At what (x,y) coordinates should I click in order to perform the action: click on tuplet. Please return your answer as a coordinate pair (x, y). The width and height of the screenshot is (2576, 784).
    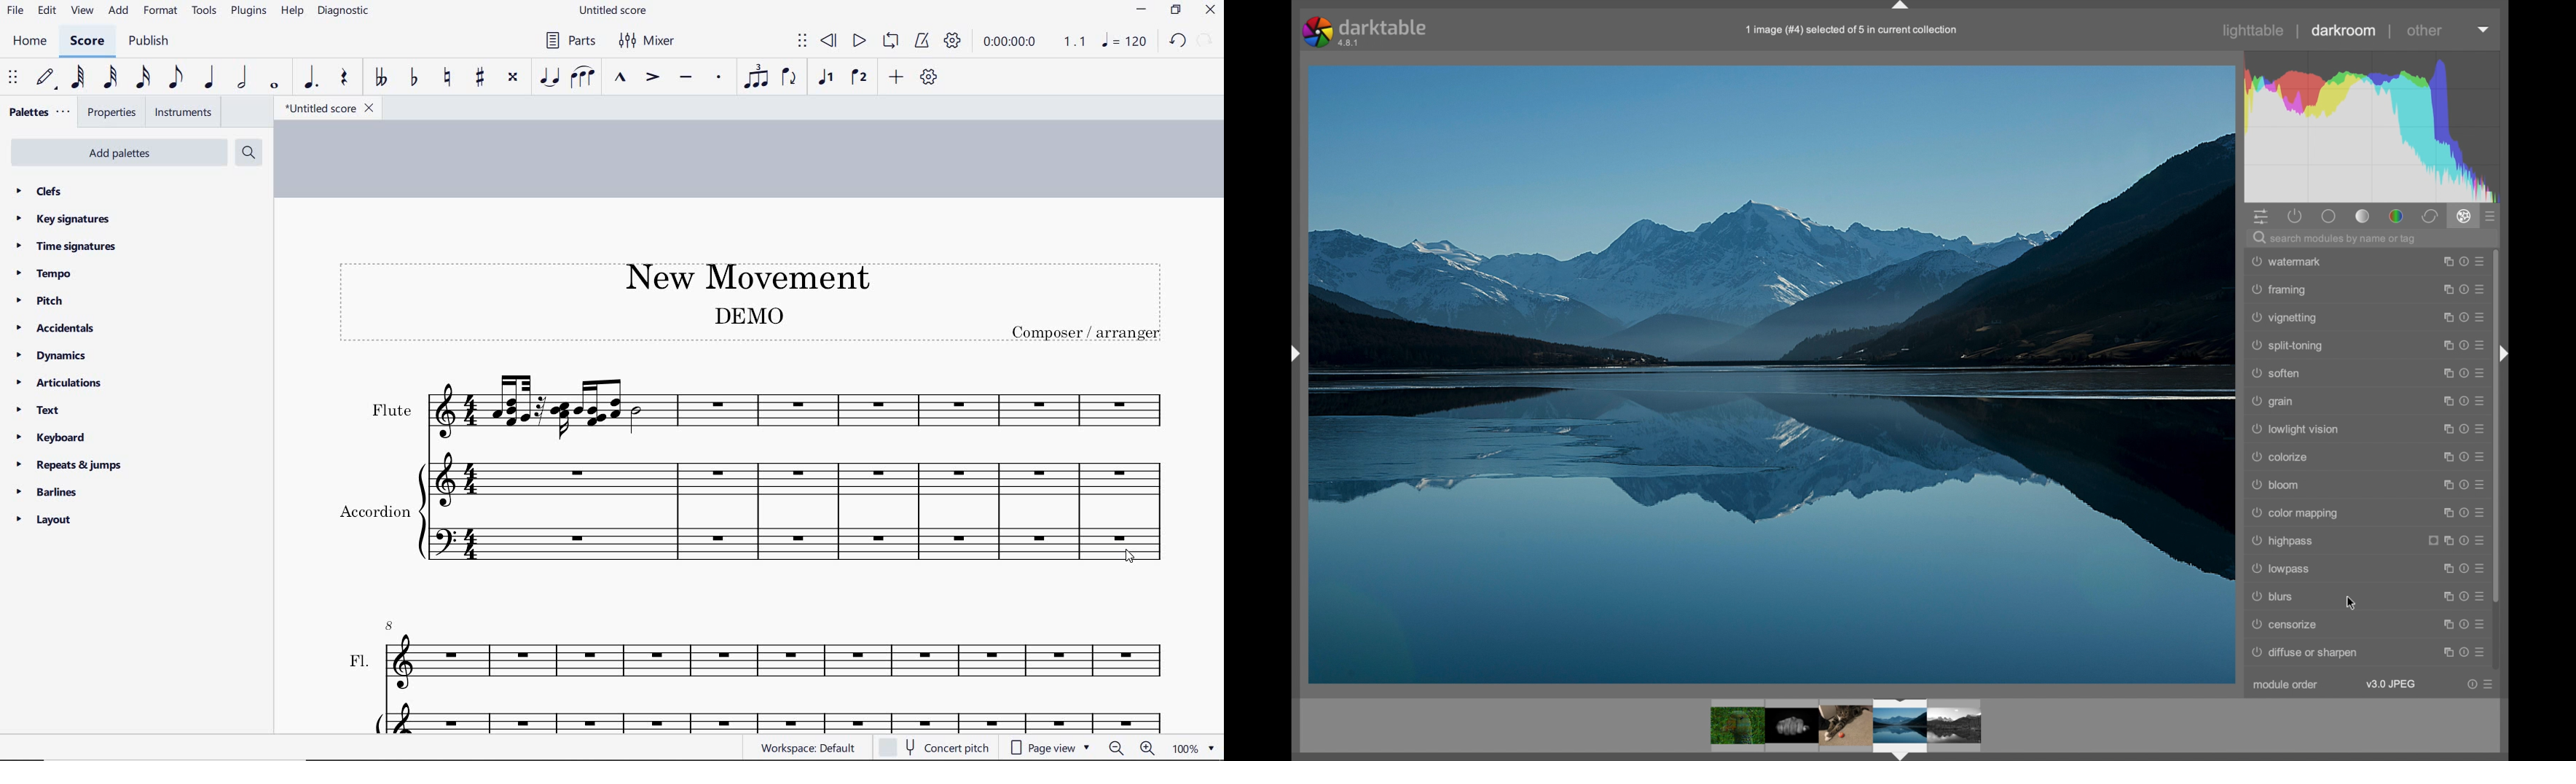
    Looking at the image, I should click on (753, 77).